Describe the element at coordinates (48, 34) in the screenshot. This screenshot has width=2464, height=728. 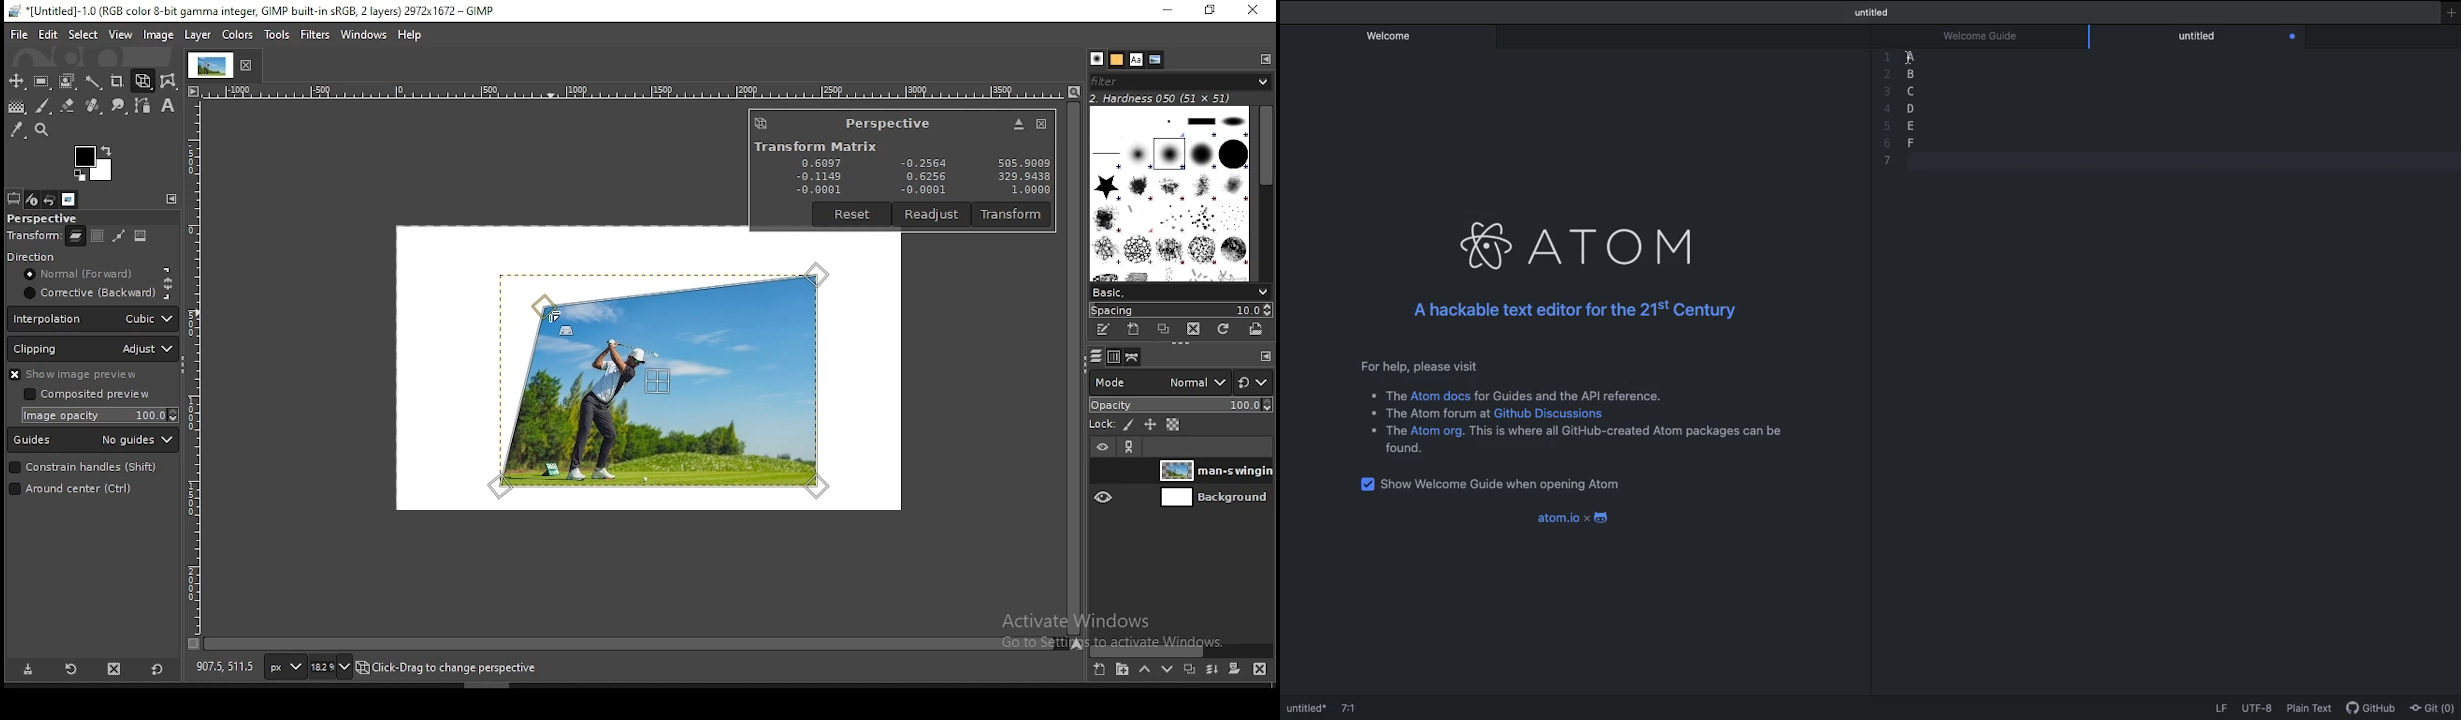
I see `edit` at that location.